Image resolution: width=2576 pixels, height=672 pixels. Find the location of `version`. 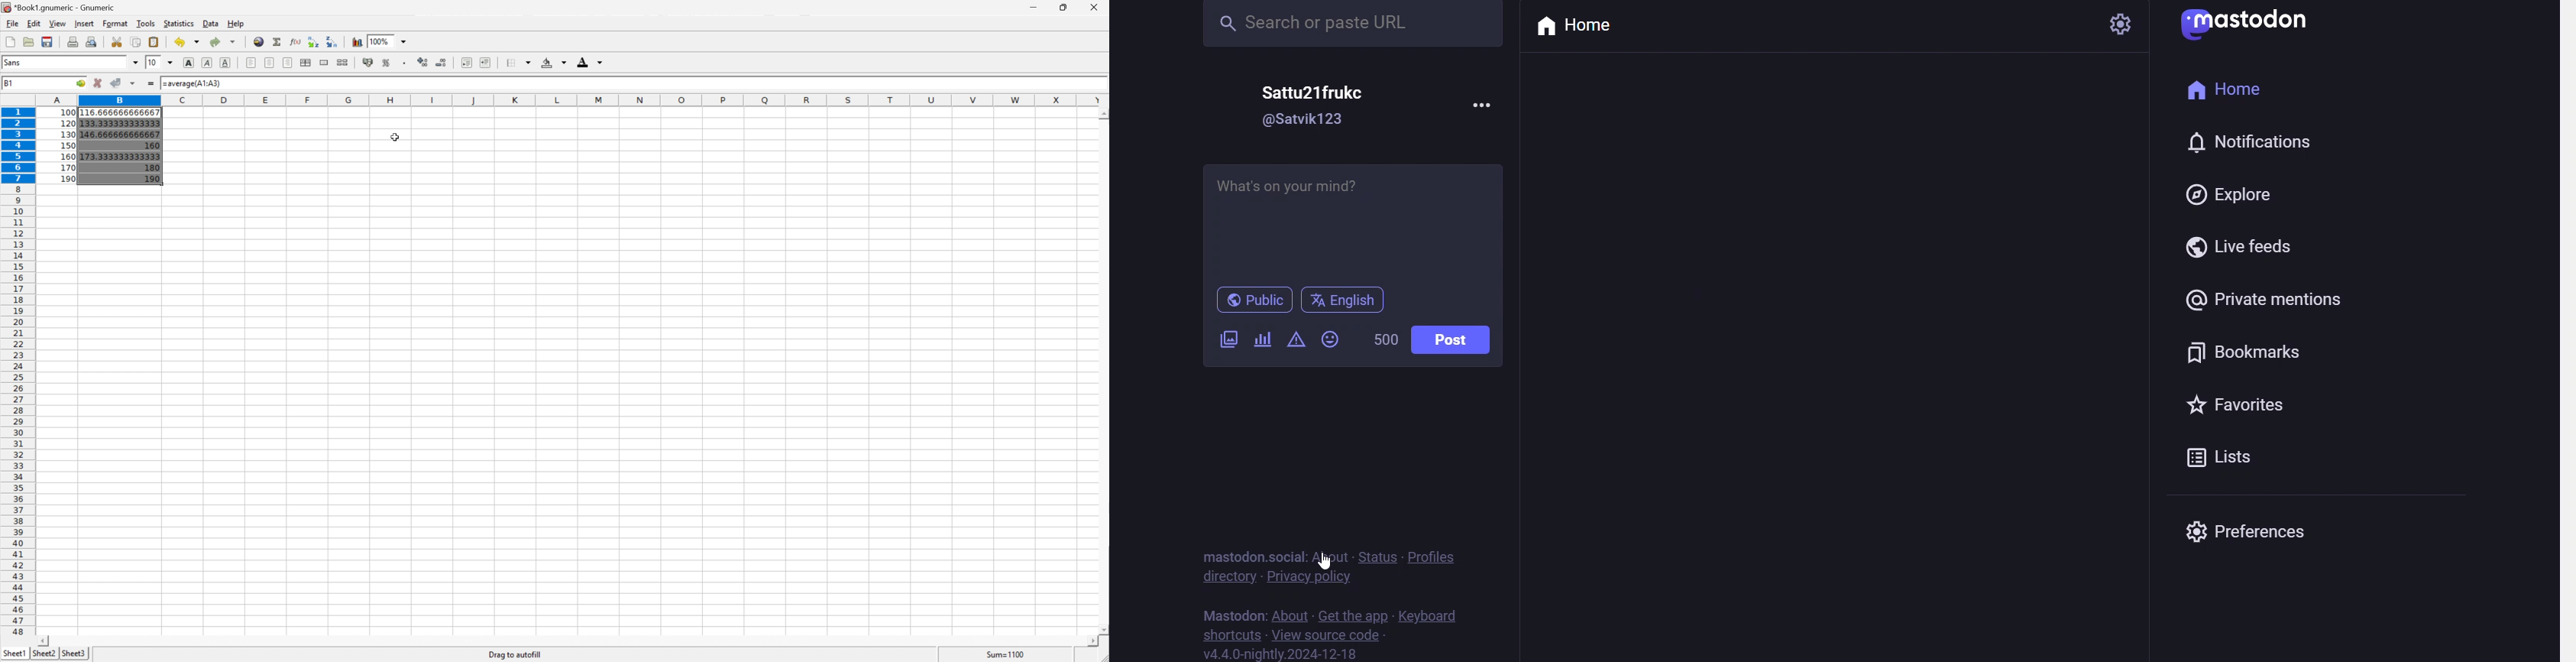

version is located at coordinates (1283, 654).